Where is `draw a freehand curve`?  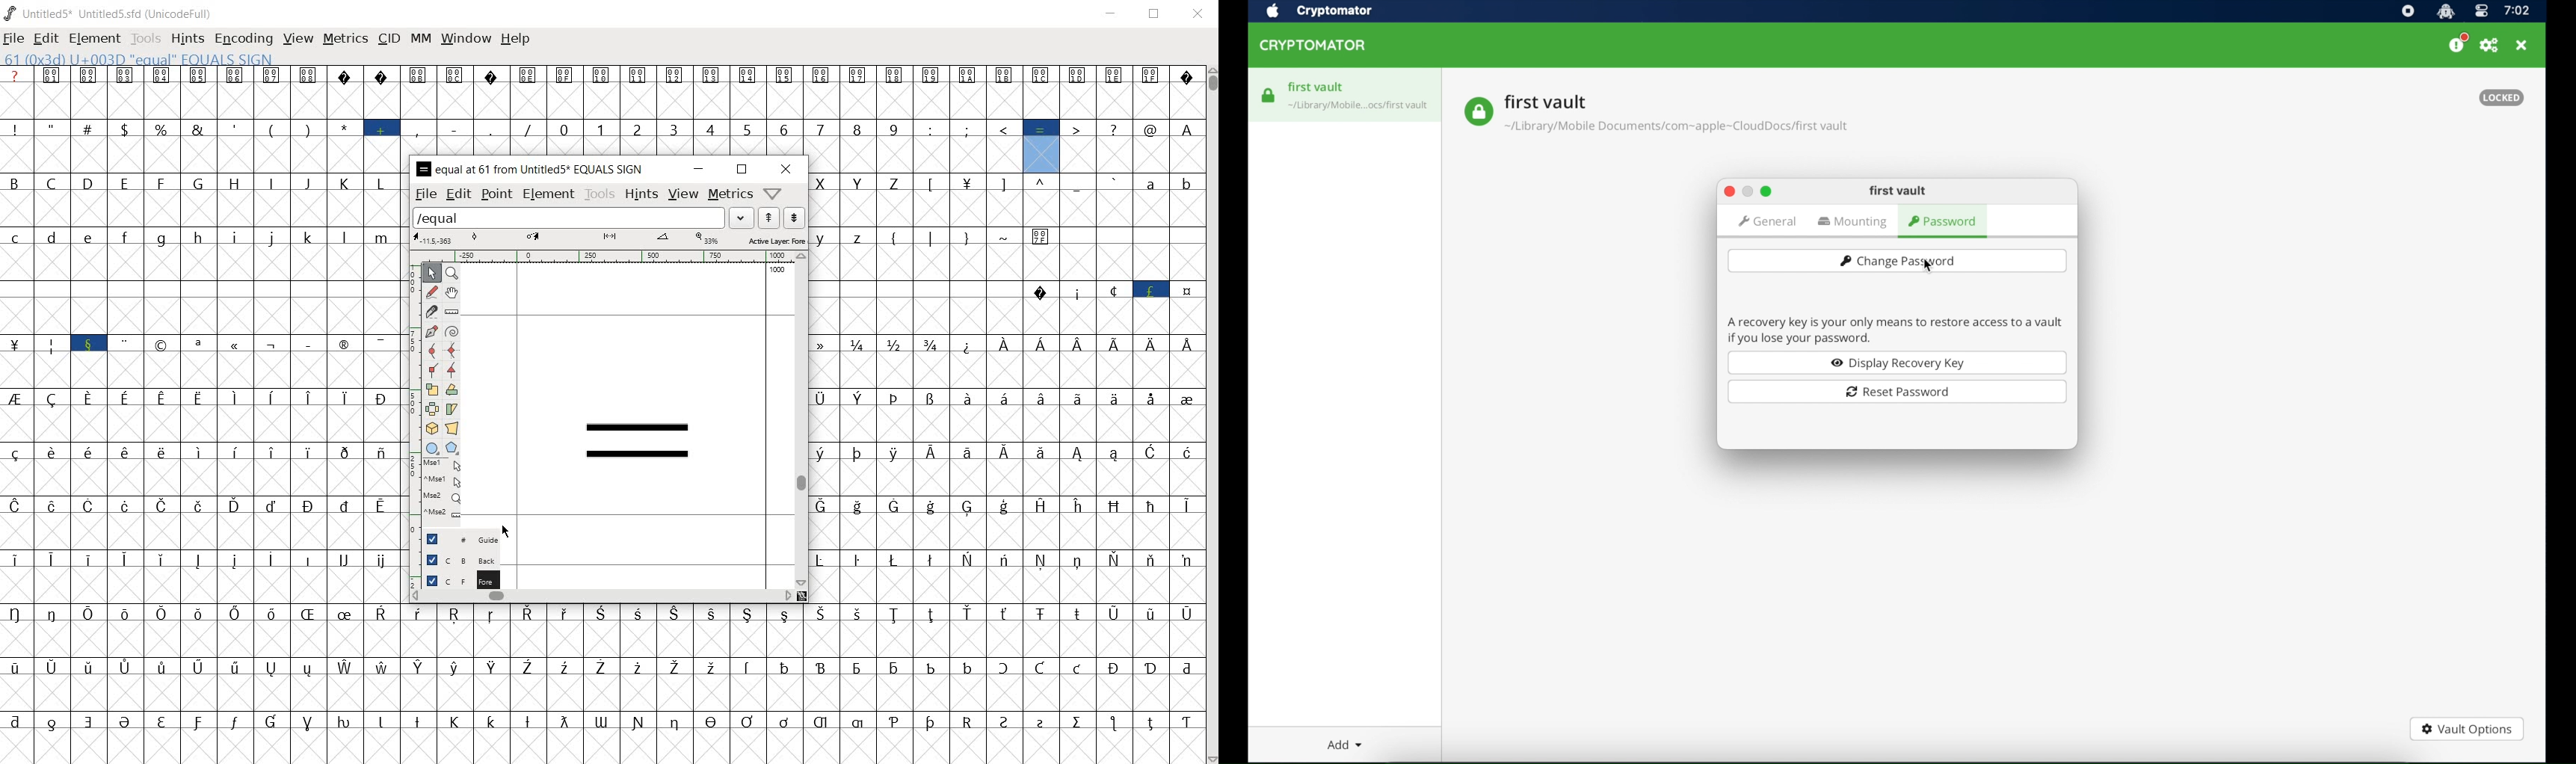
draw a freehand curve is located at coordinates (431, 291).